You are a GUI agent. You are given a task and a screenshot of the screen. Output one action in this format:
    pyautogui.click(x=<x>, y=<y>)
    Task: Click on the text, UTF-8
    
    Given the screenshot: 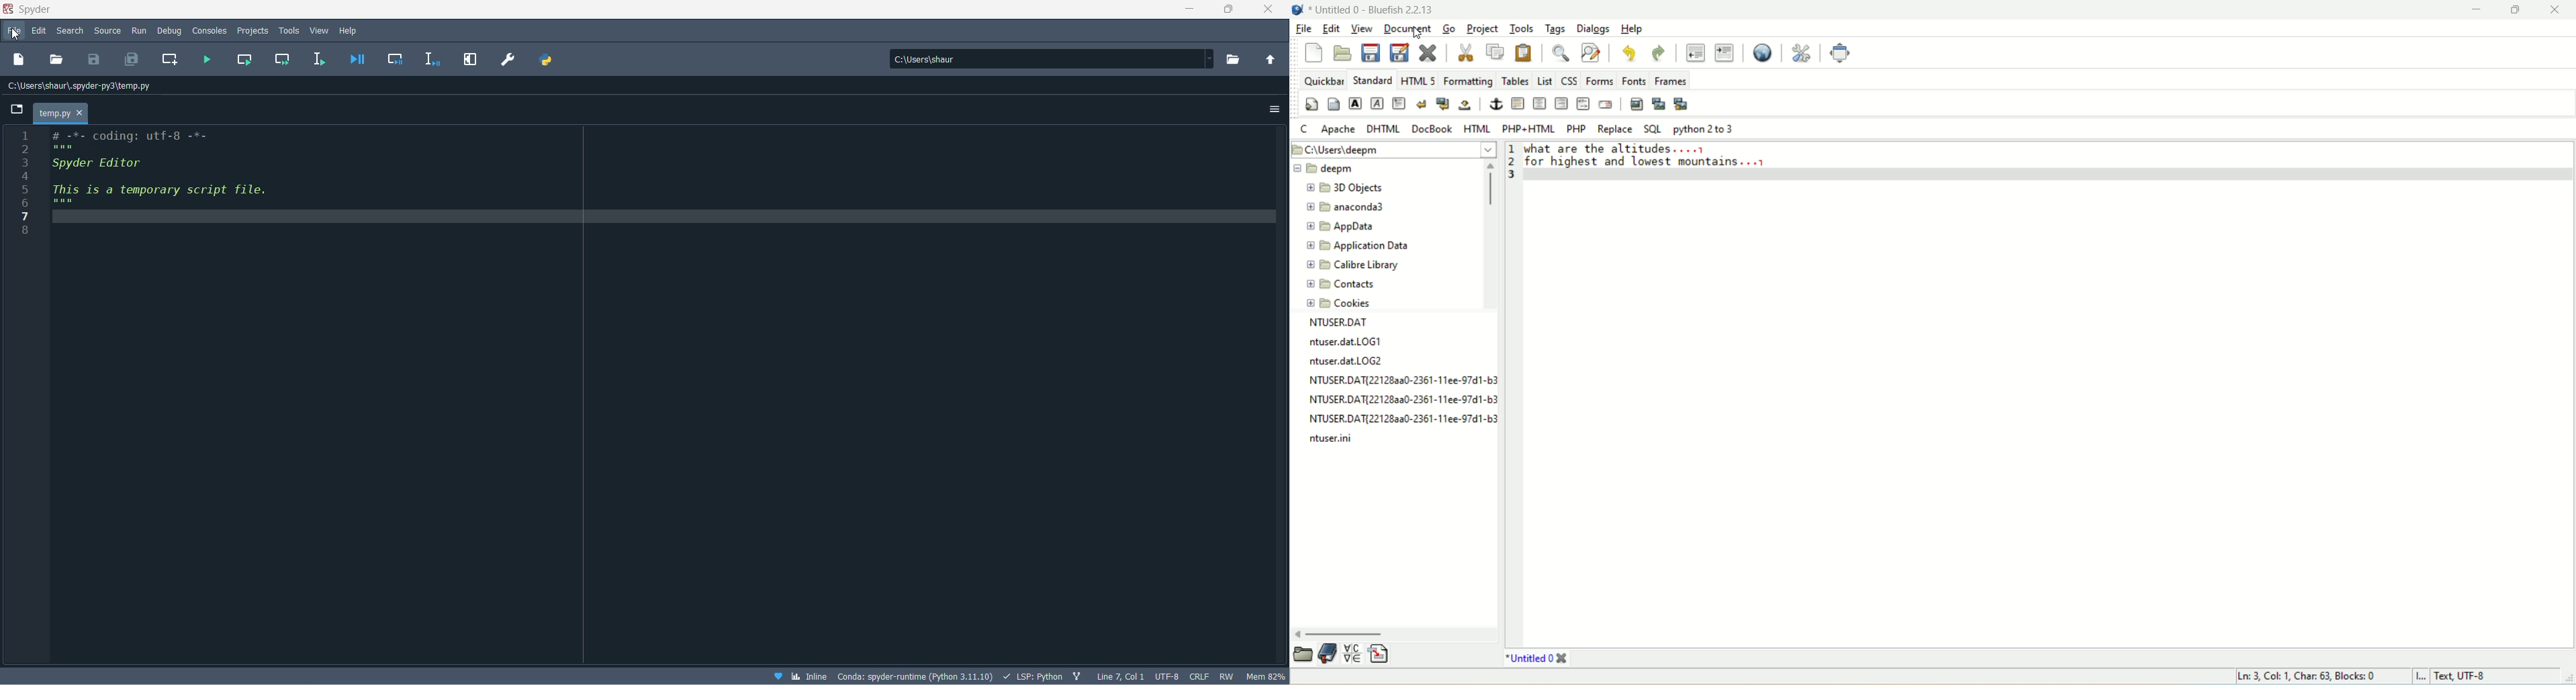 What is the action you would take?
    pyautogui.click(x=2470, y=677)
    